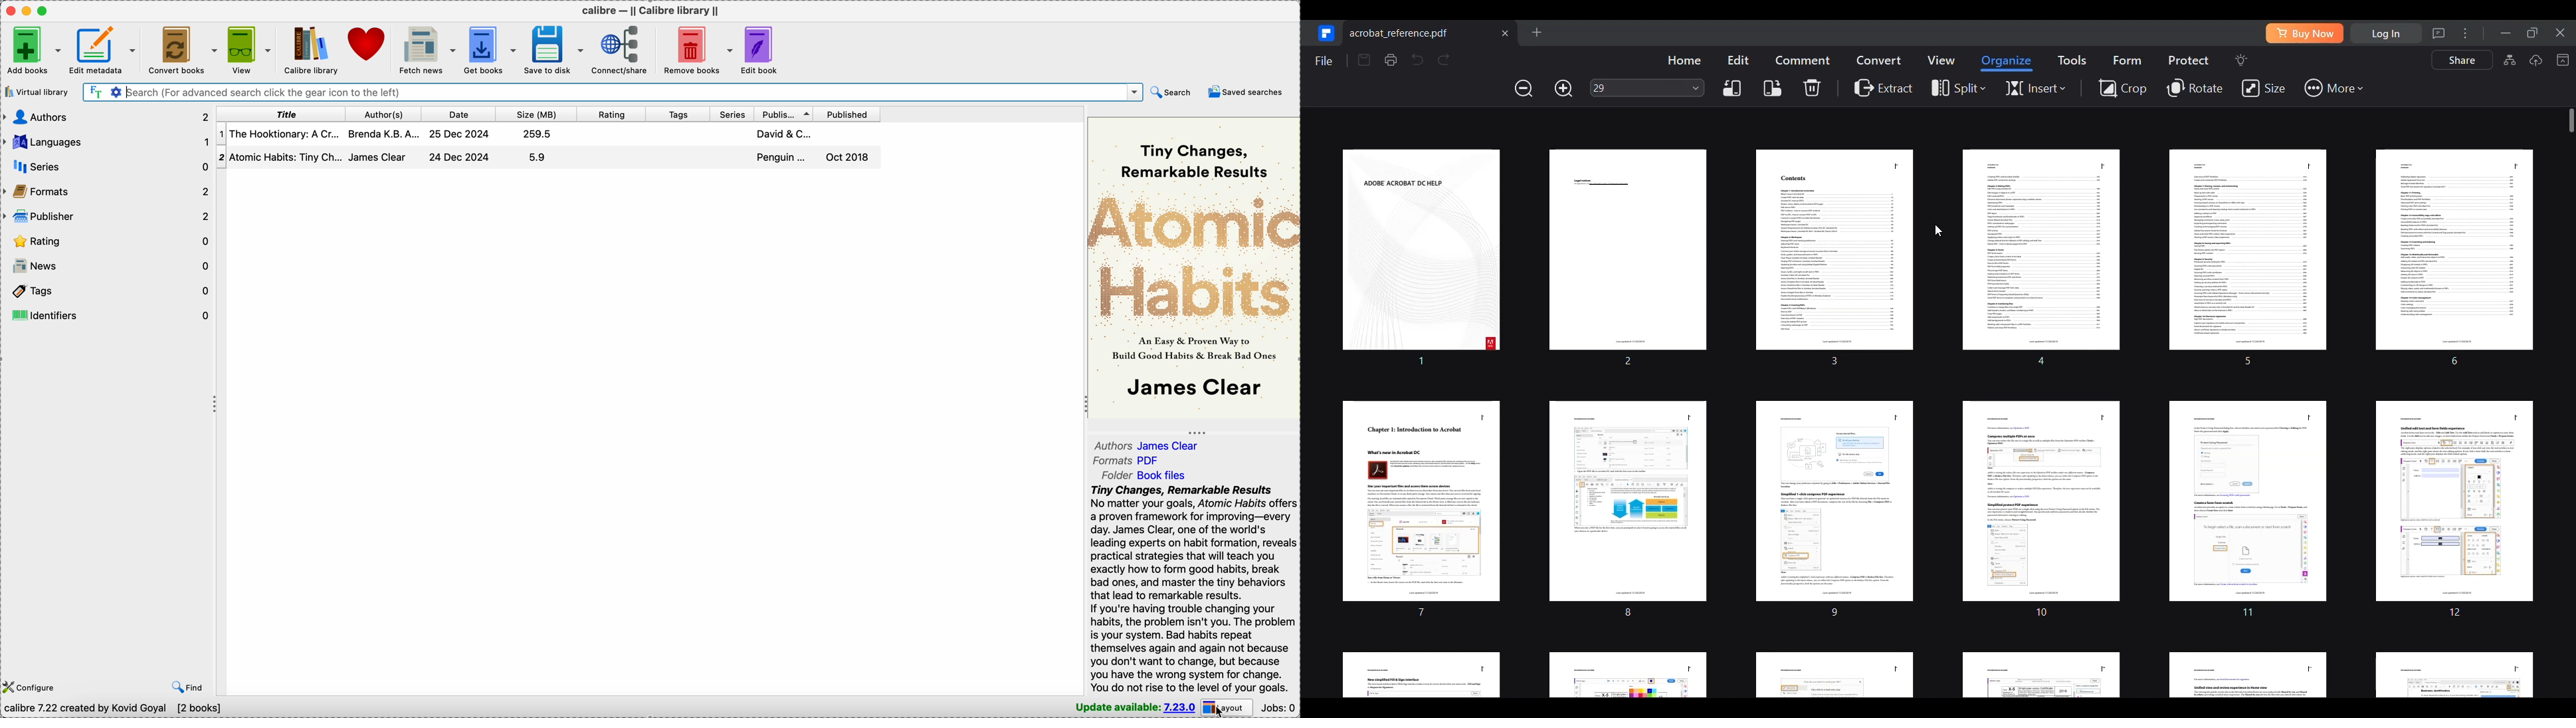  Describe the element at coordinates (106, 117) in the screenshot. I see `authors` at that location.